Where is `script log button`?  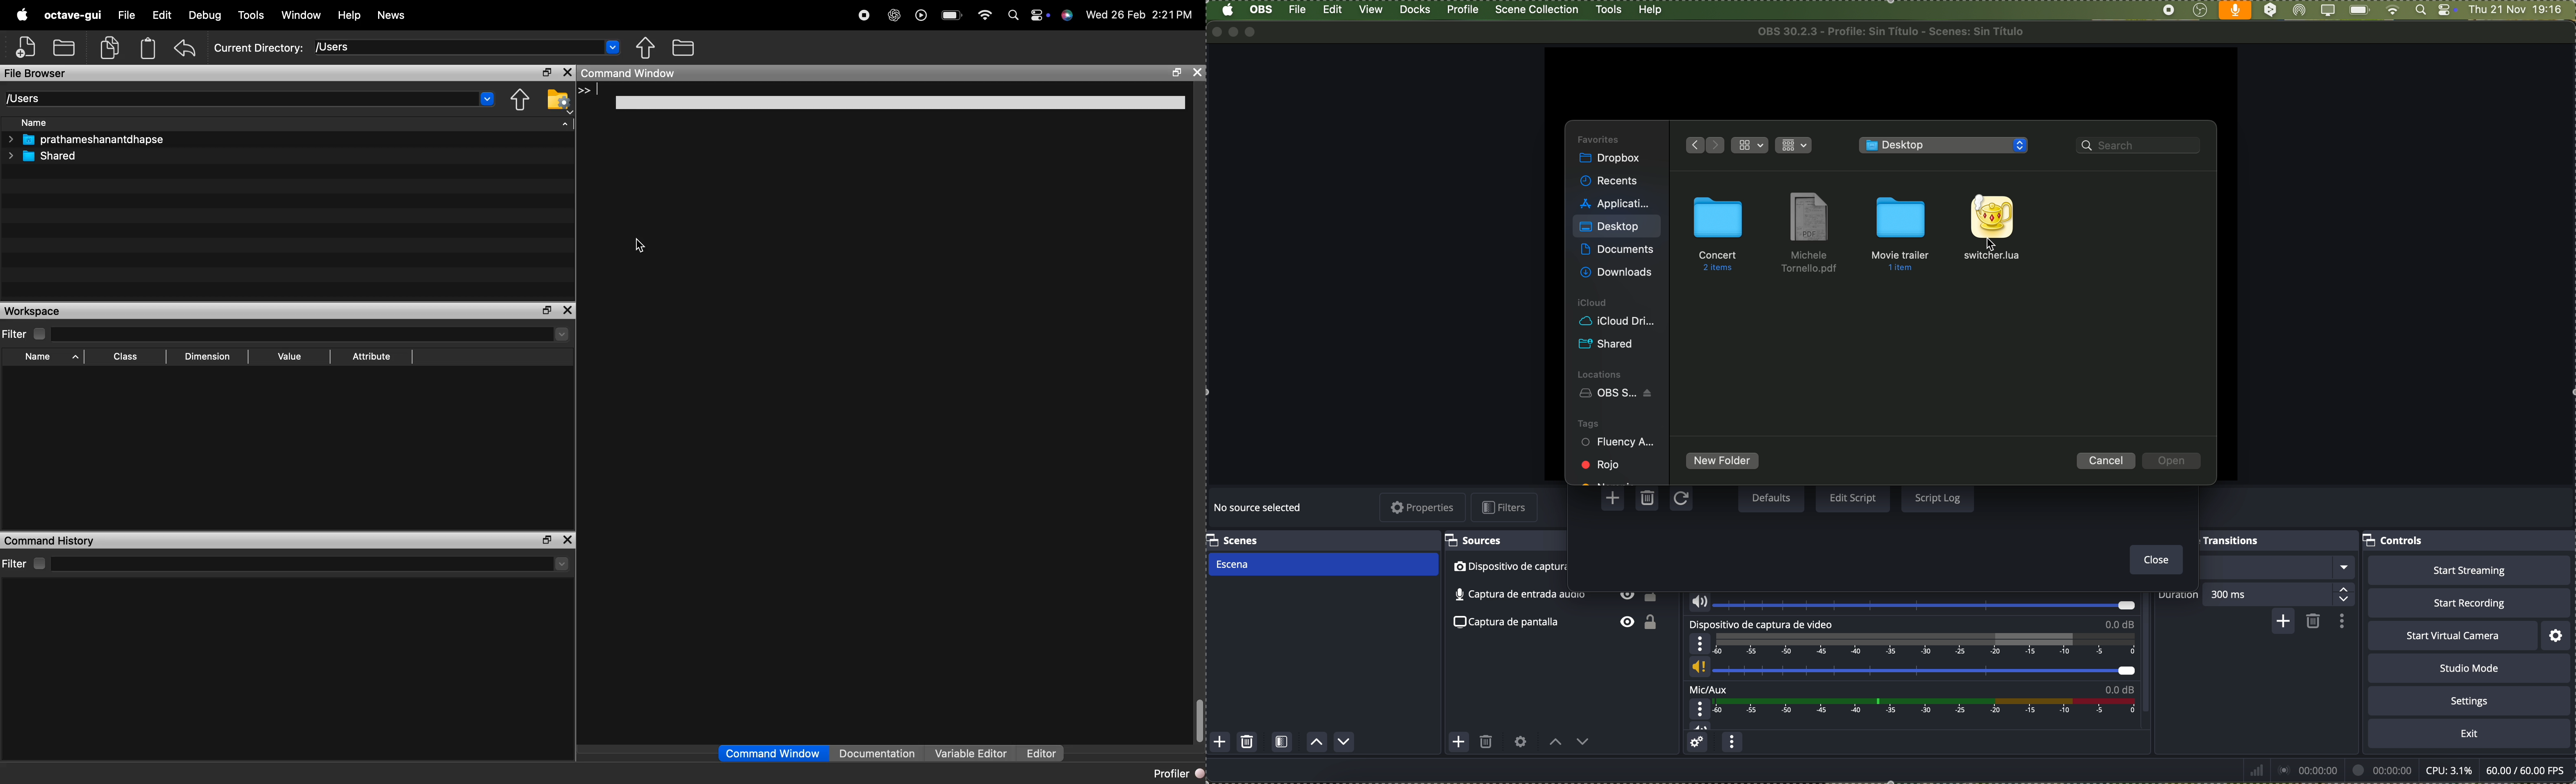
script log button is located at coordinates (1937, 497).